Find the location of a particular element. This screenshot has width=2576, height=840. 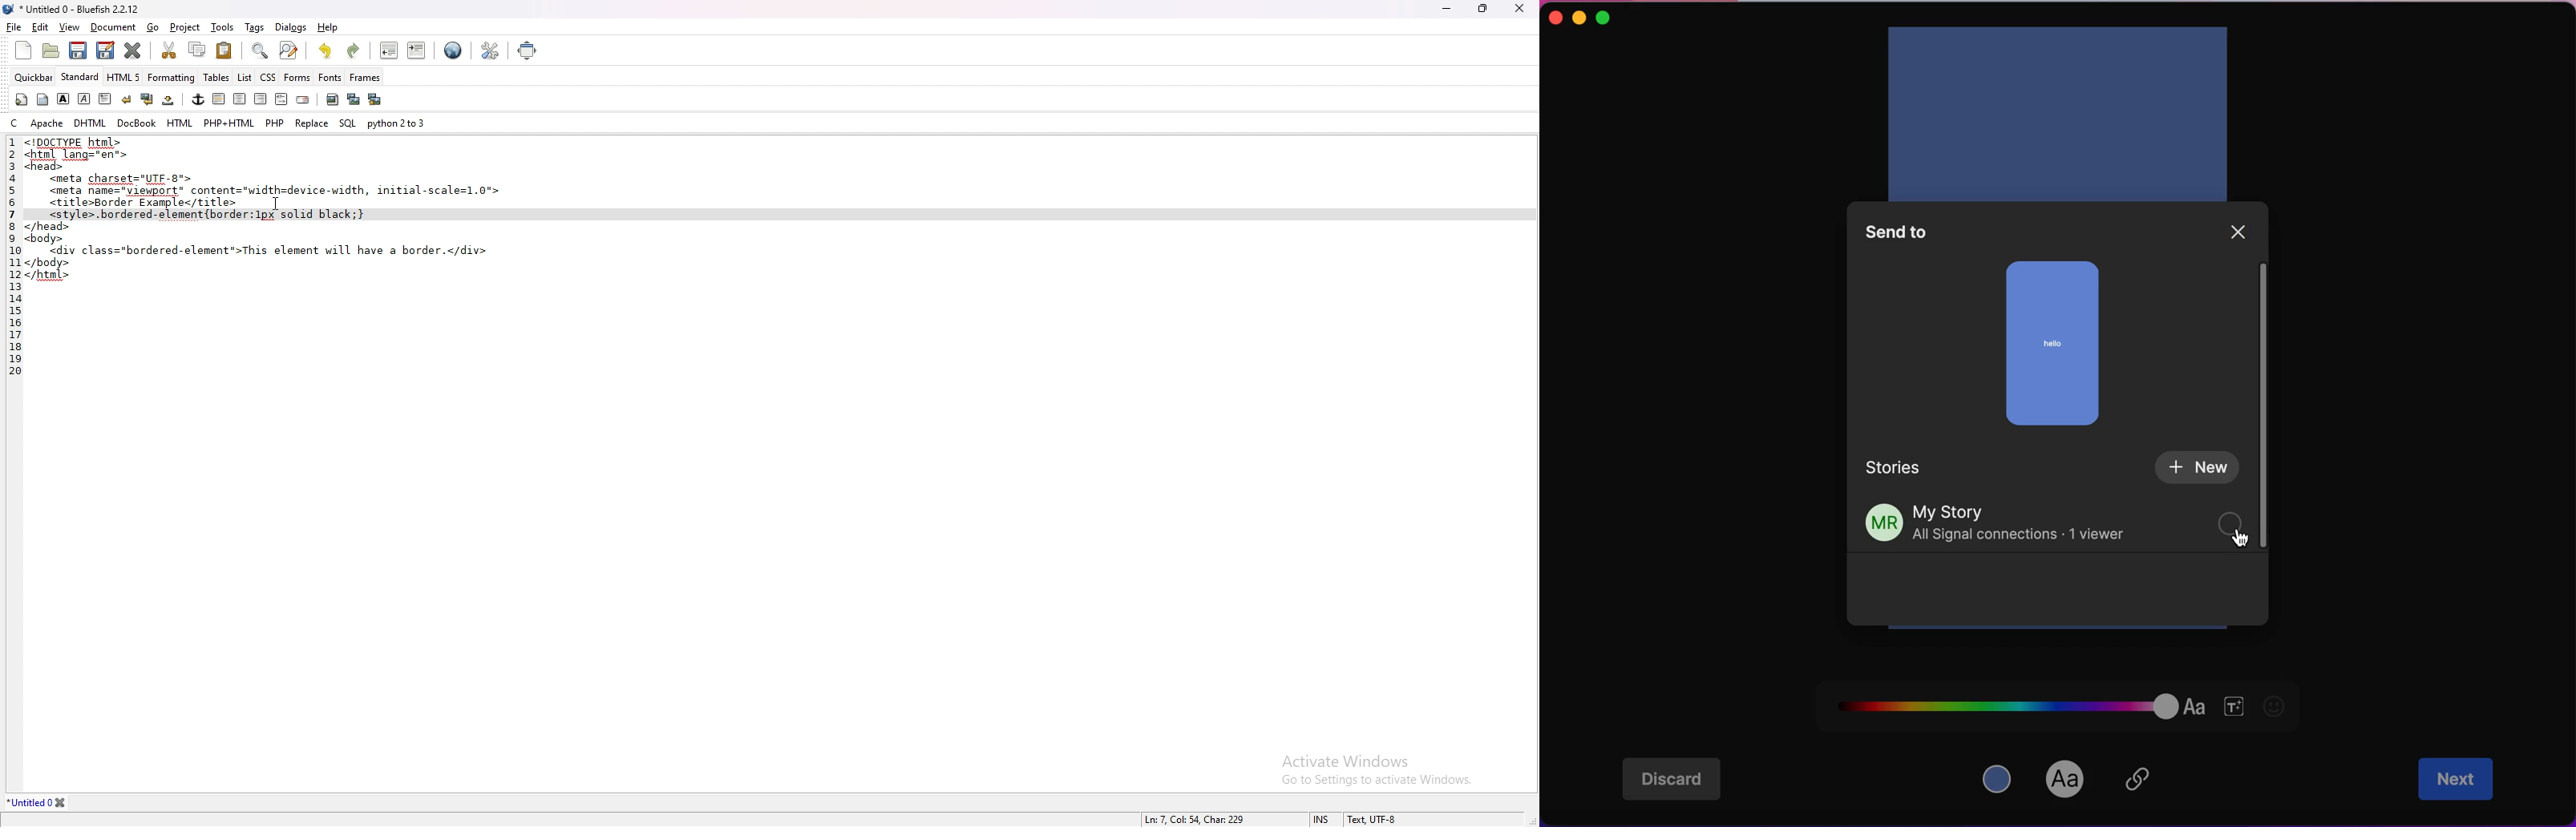

tables is located at coordinates (217, 77).